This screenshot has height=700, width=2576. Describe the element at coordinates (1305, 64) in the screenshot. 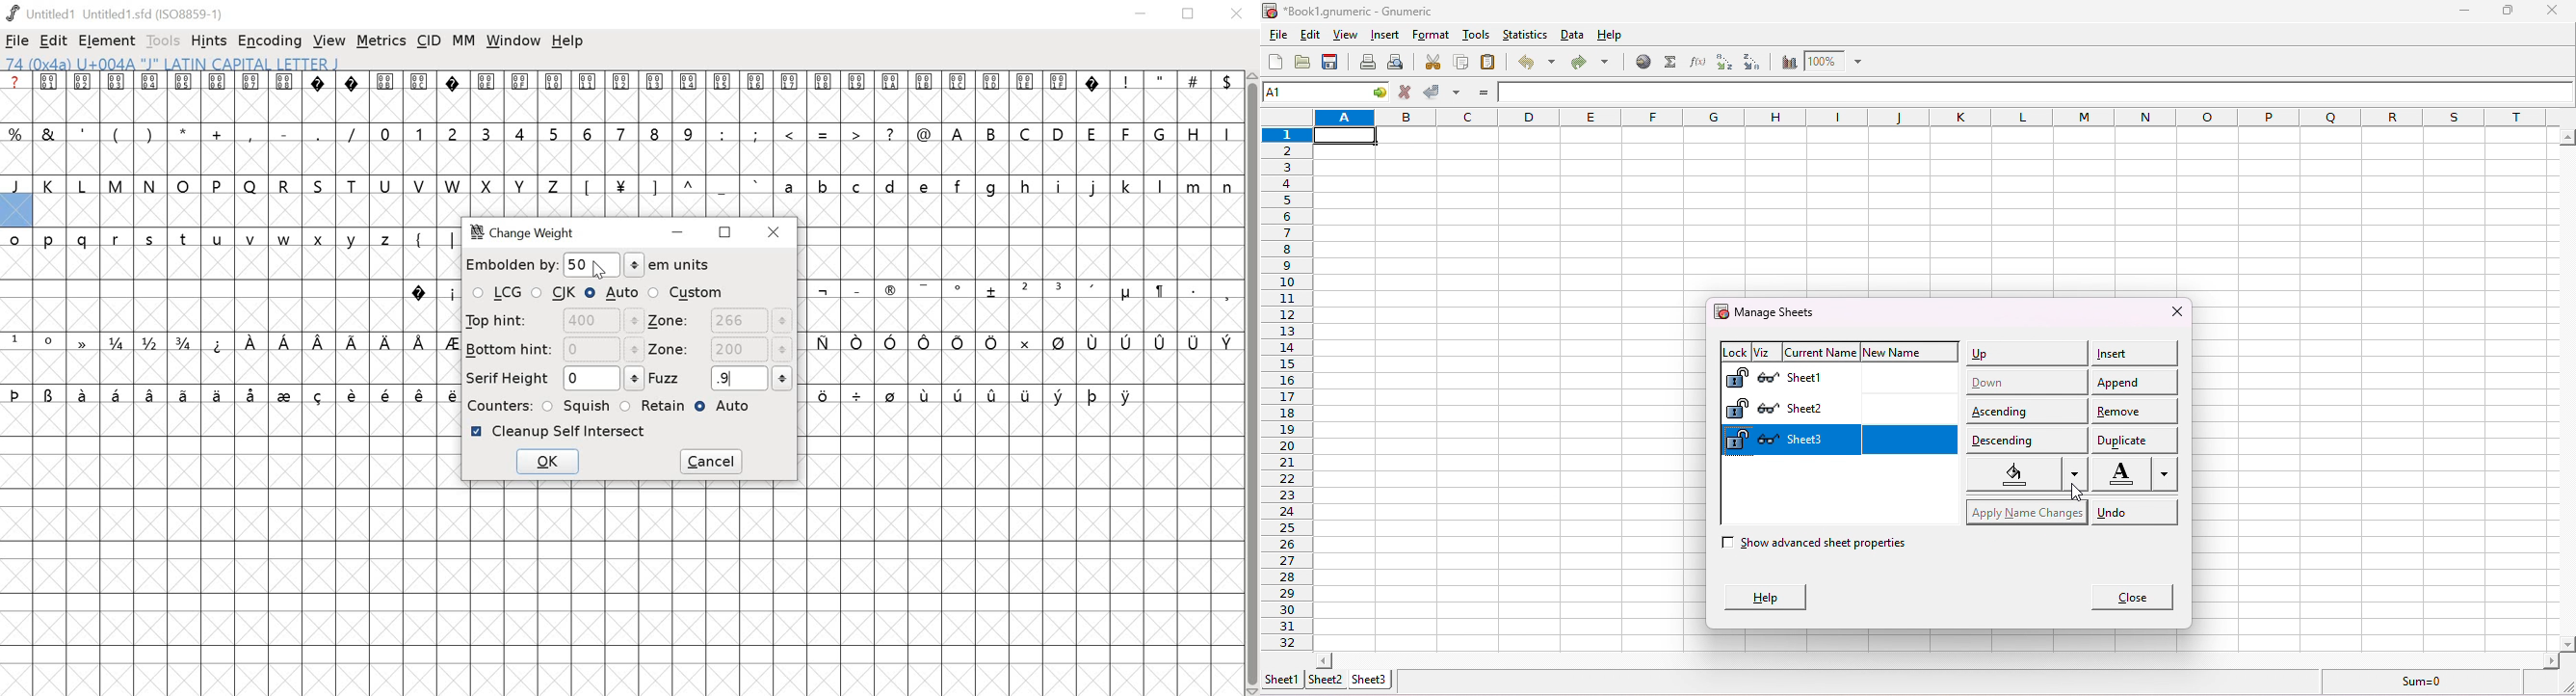

I see `open a file` at that location.